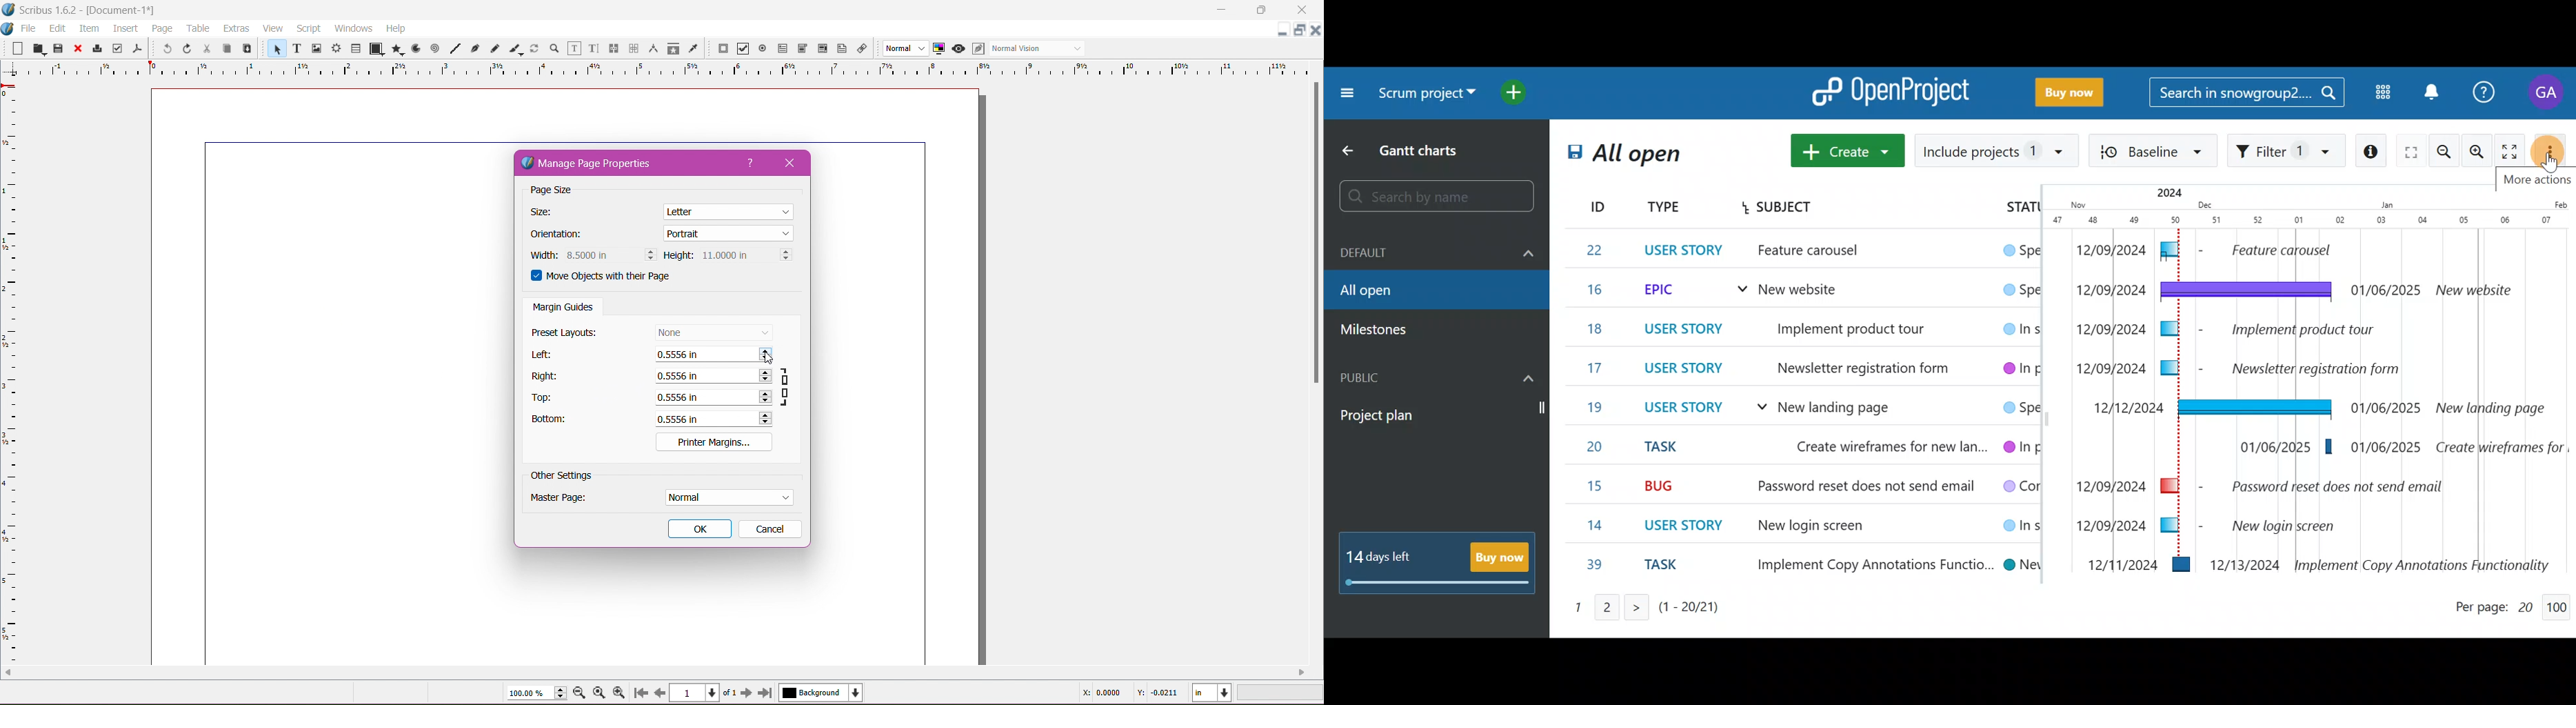 This screenshot has height=728, width=2576. Describe the element at coordinates (356, 48) in the screenshot. I see `Table` at that location.